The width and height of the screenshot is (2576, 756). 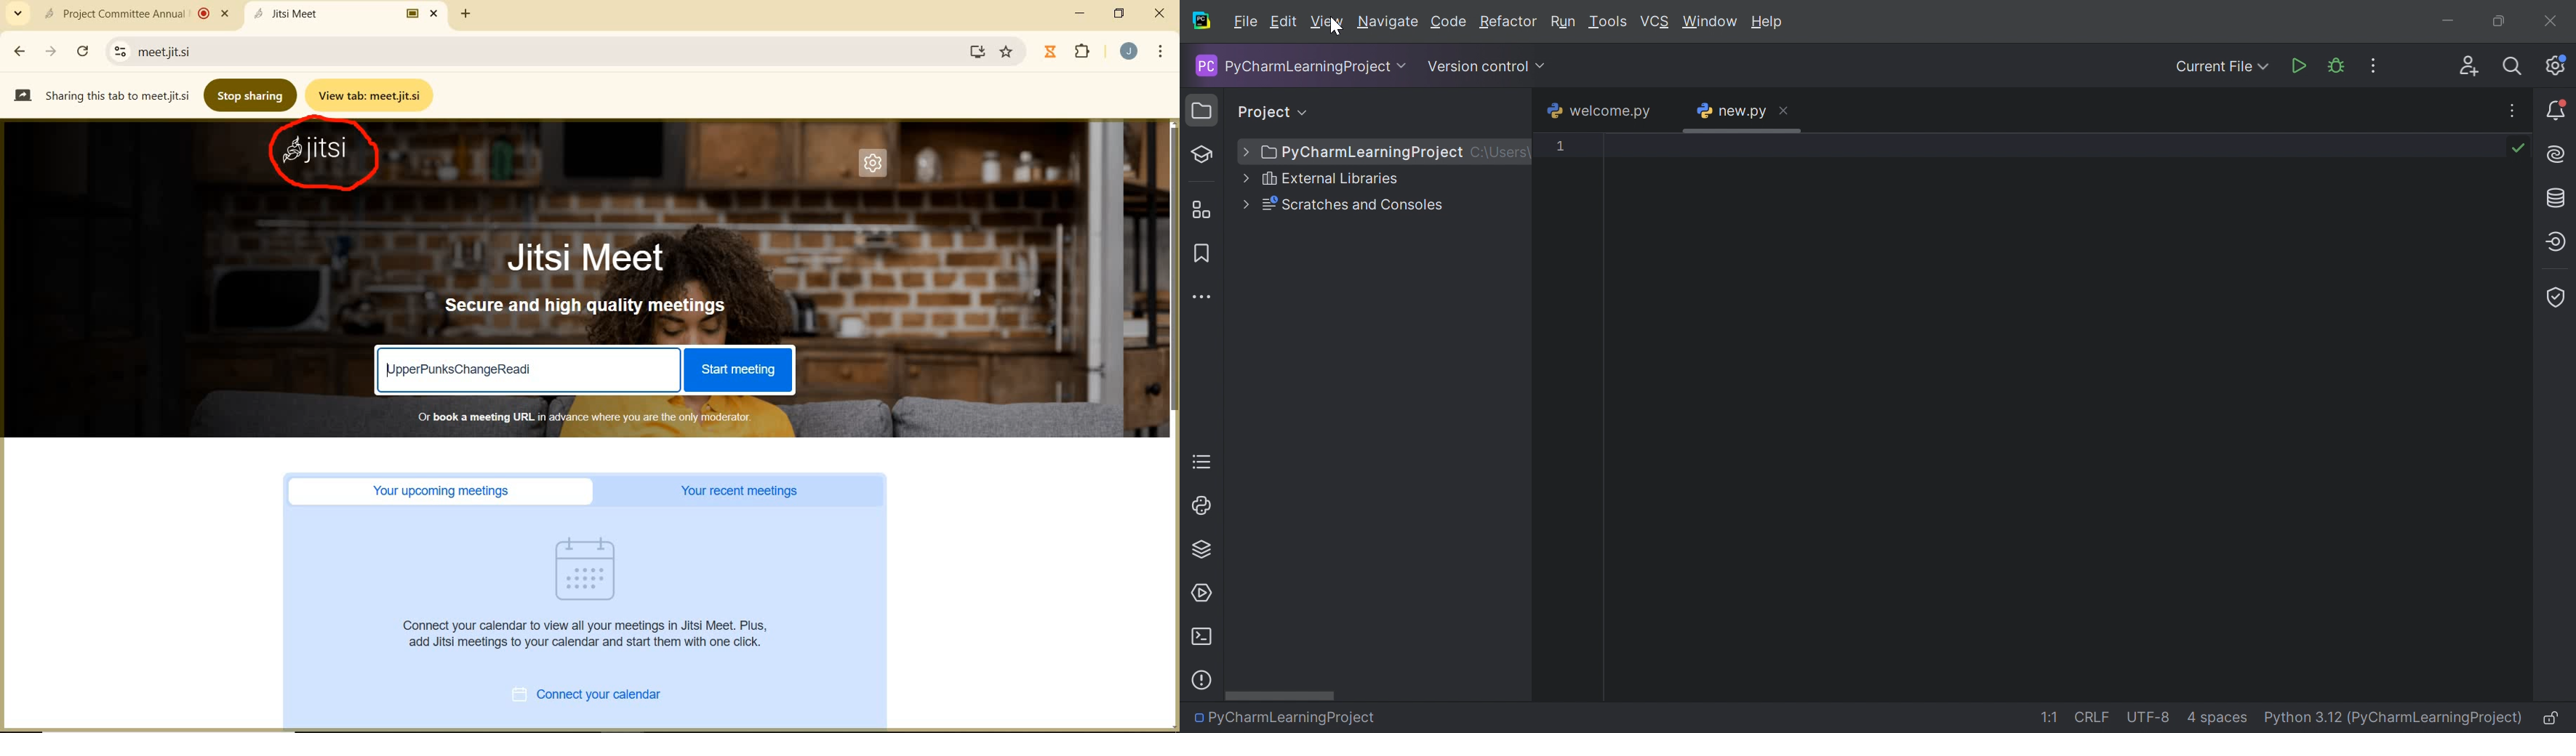 What do you see at coordinates (2519, 148) in the screenshot?
I see `No problems found` at bounding box center [2519, 148].